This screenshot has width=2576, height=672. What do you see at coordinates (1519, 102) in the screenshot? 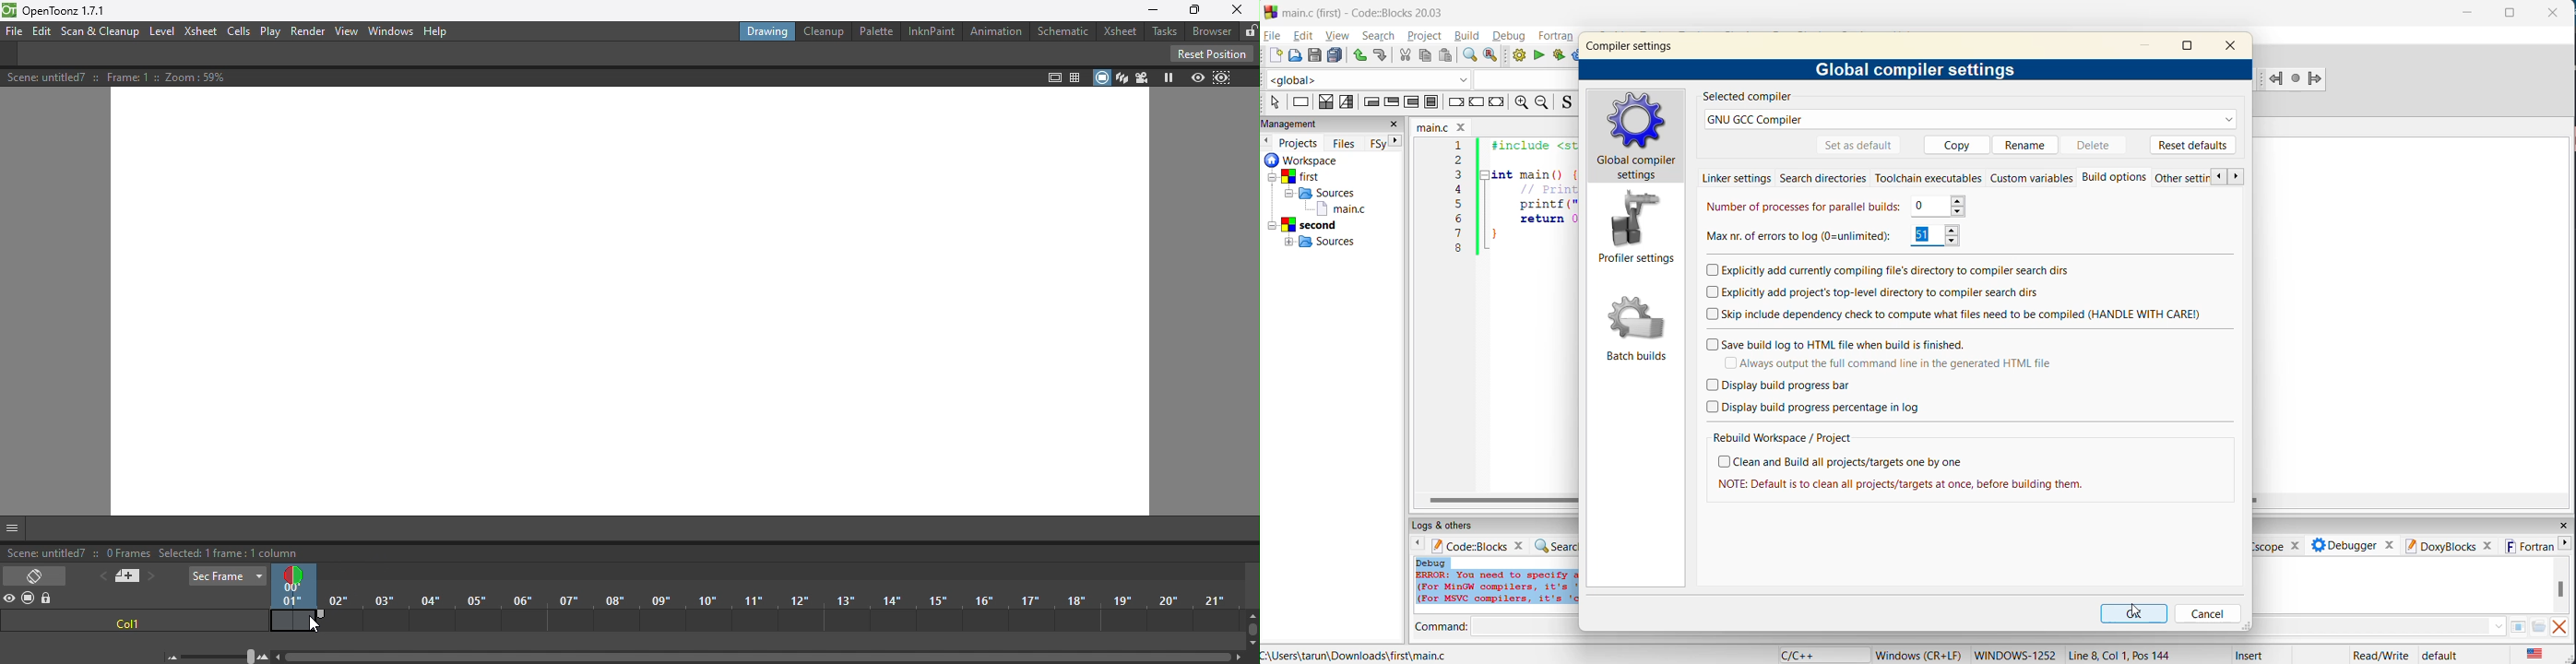
I see `zoom in` at bounding box center [1519, 102].